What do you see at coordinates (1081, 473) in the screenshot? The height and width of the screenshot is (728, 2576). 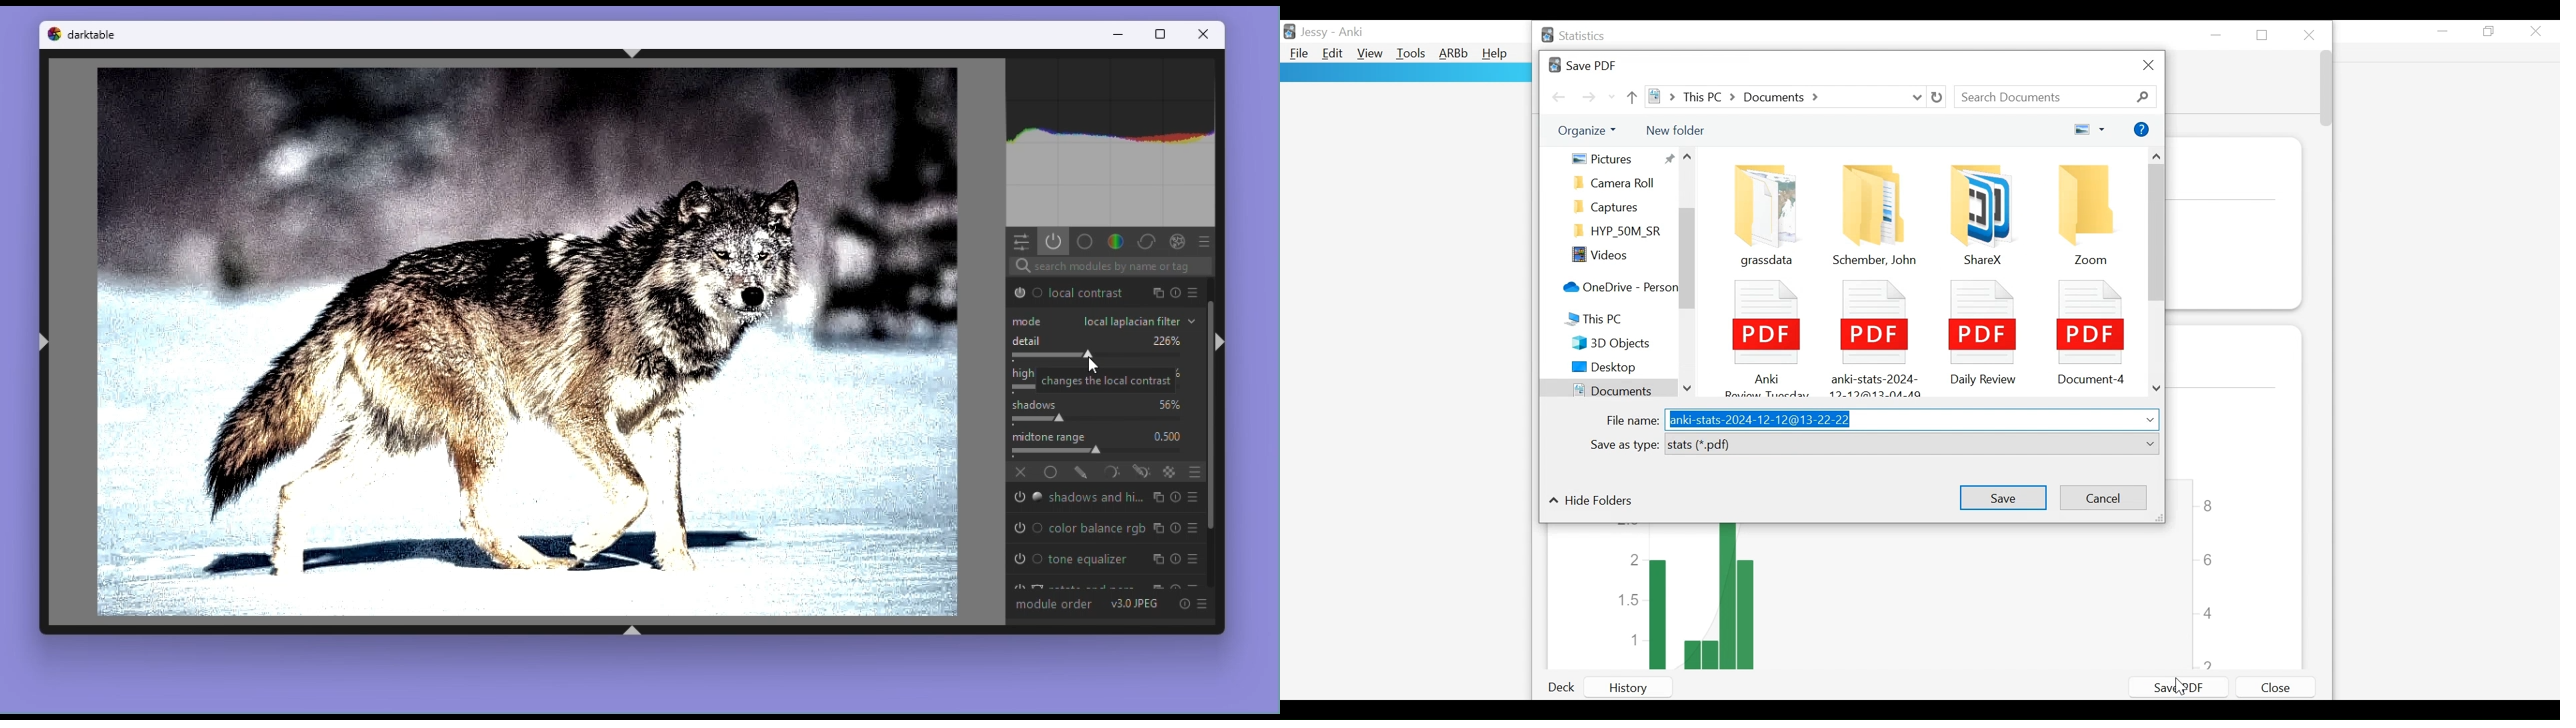 I see `drawn mask` at bounding box center [1081, 473].